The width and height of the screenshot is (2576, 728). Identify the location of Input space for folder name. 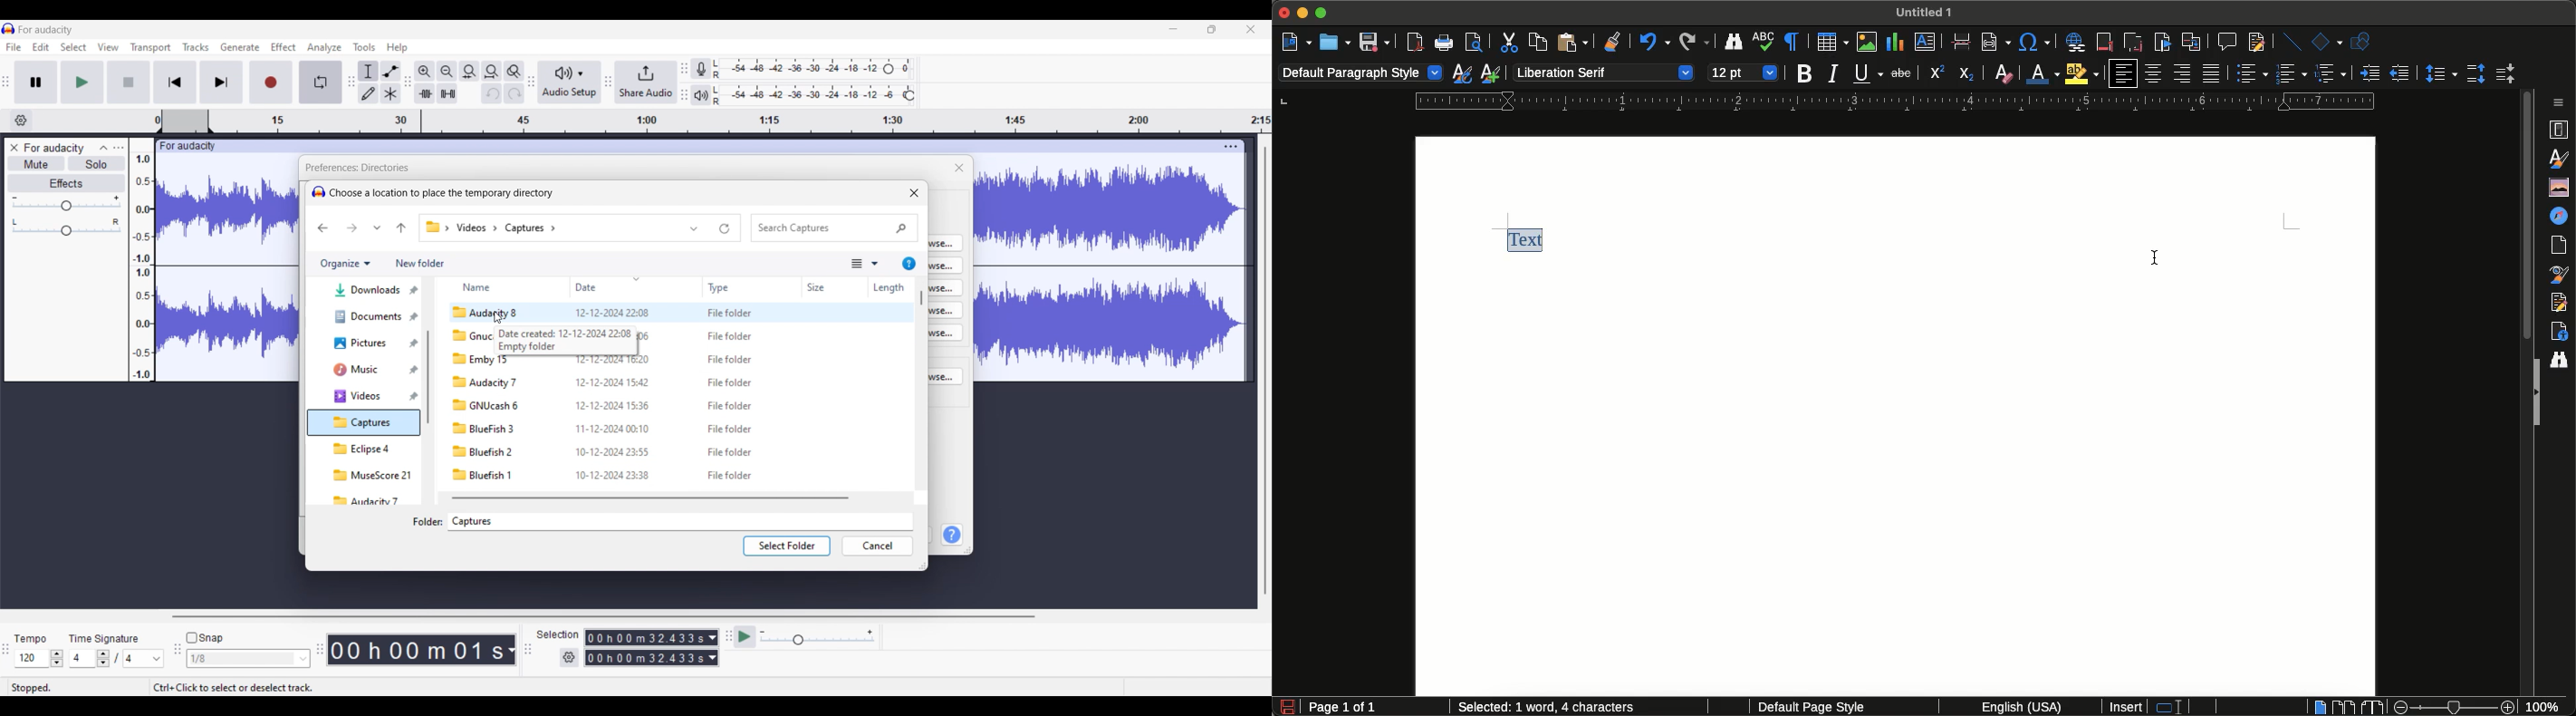
(680, 521).